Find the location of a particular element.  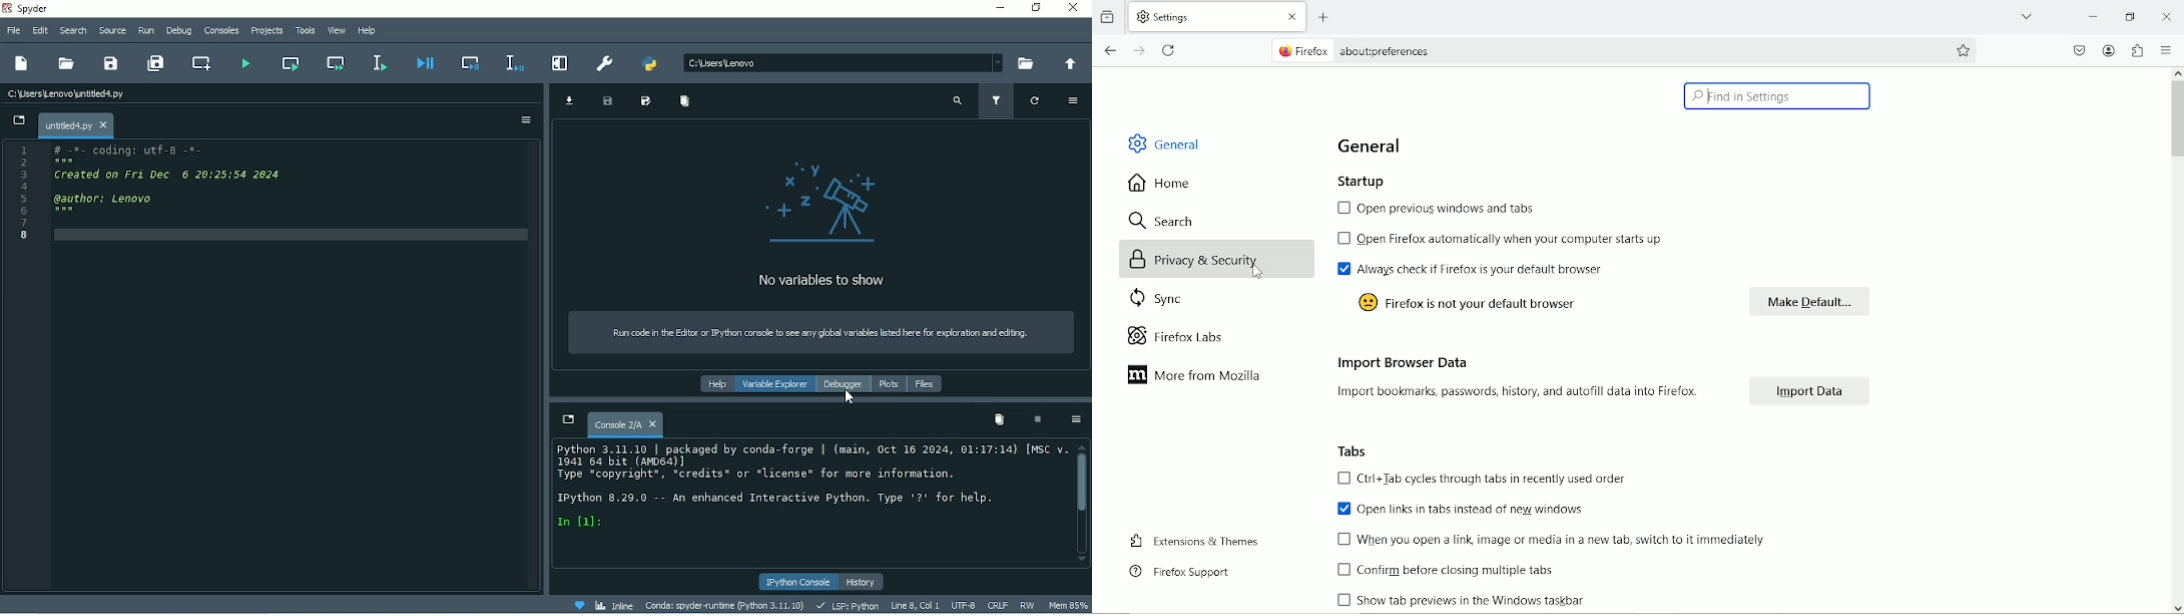

check box is located at coordinates (1343, 268).